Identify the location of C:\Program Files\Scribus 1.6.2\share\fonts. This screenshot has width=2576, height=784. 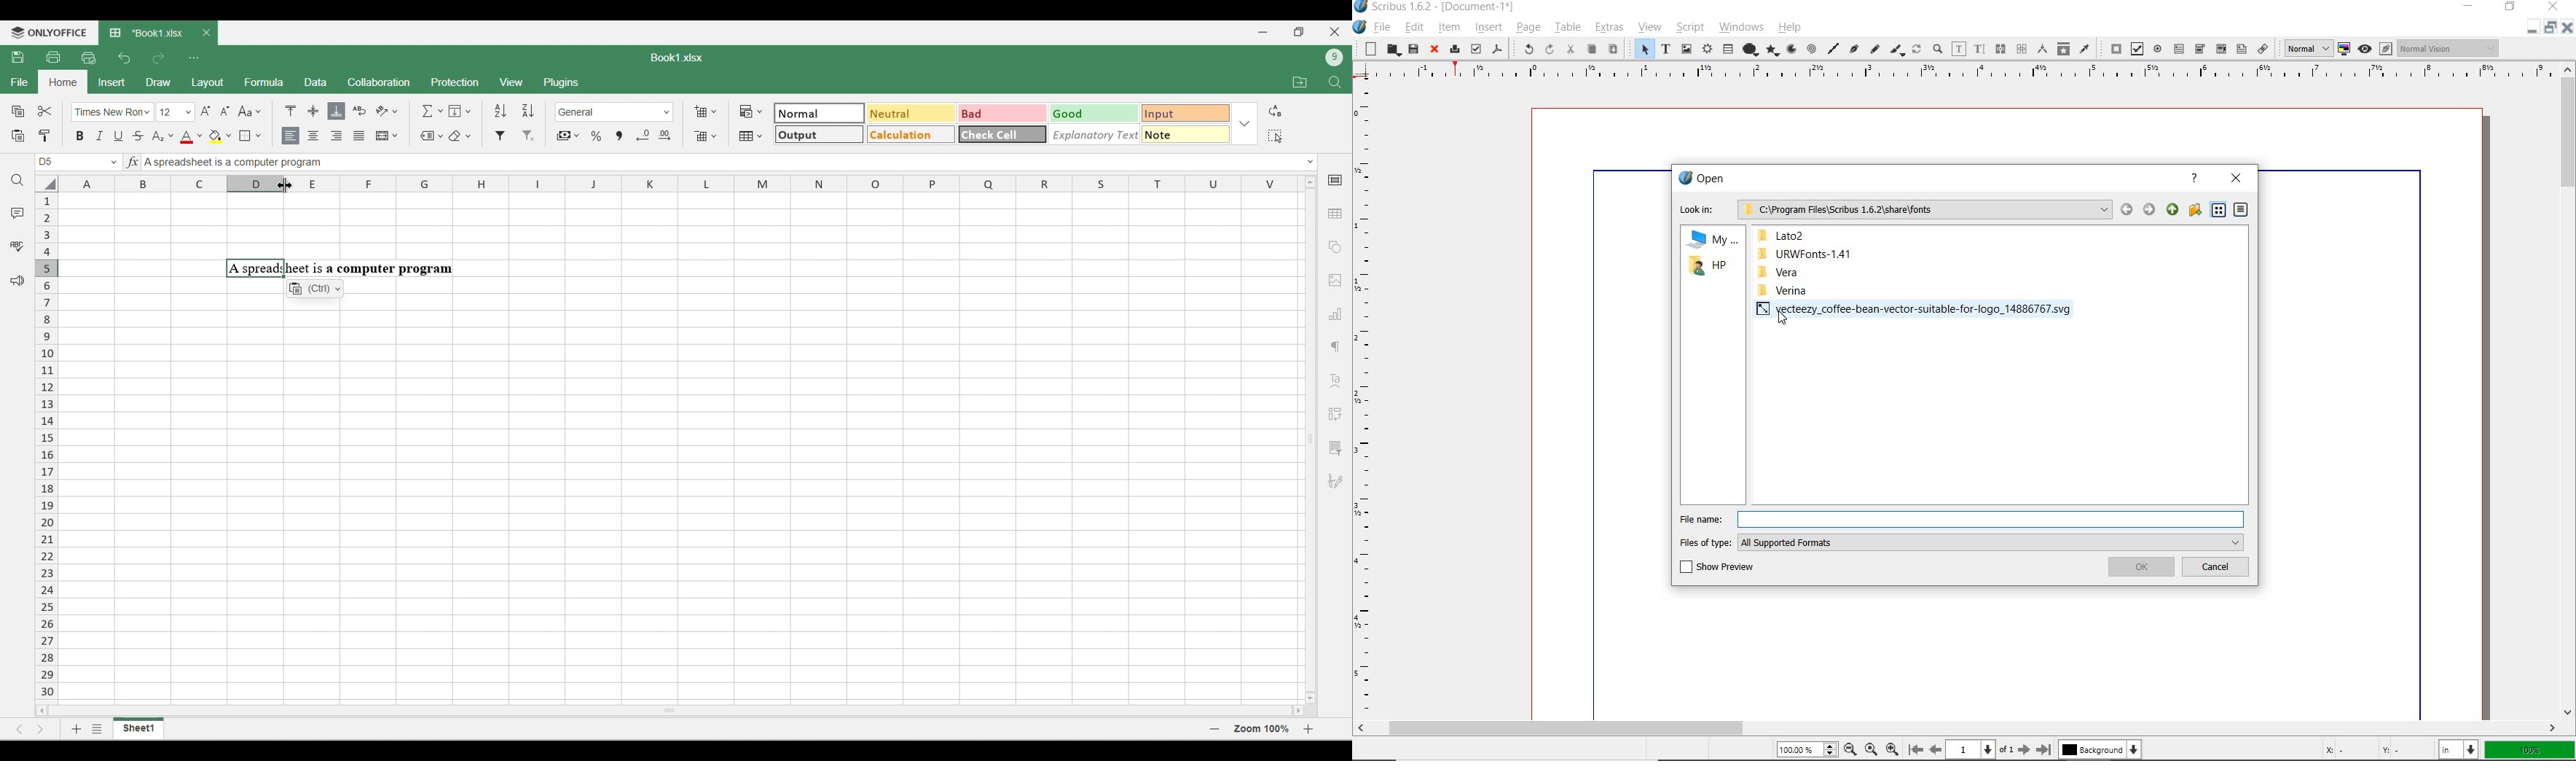
(1925, 209).